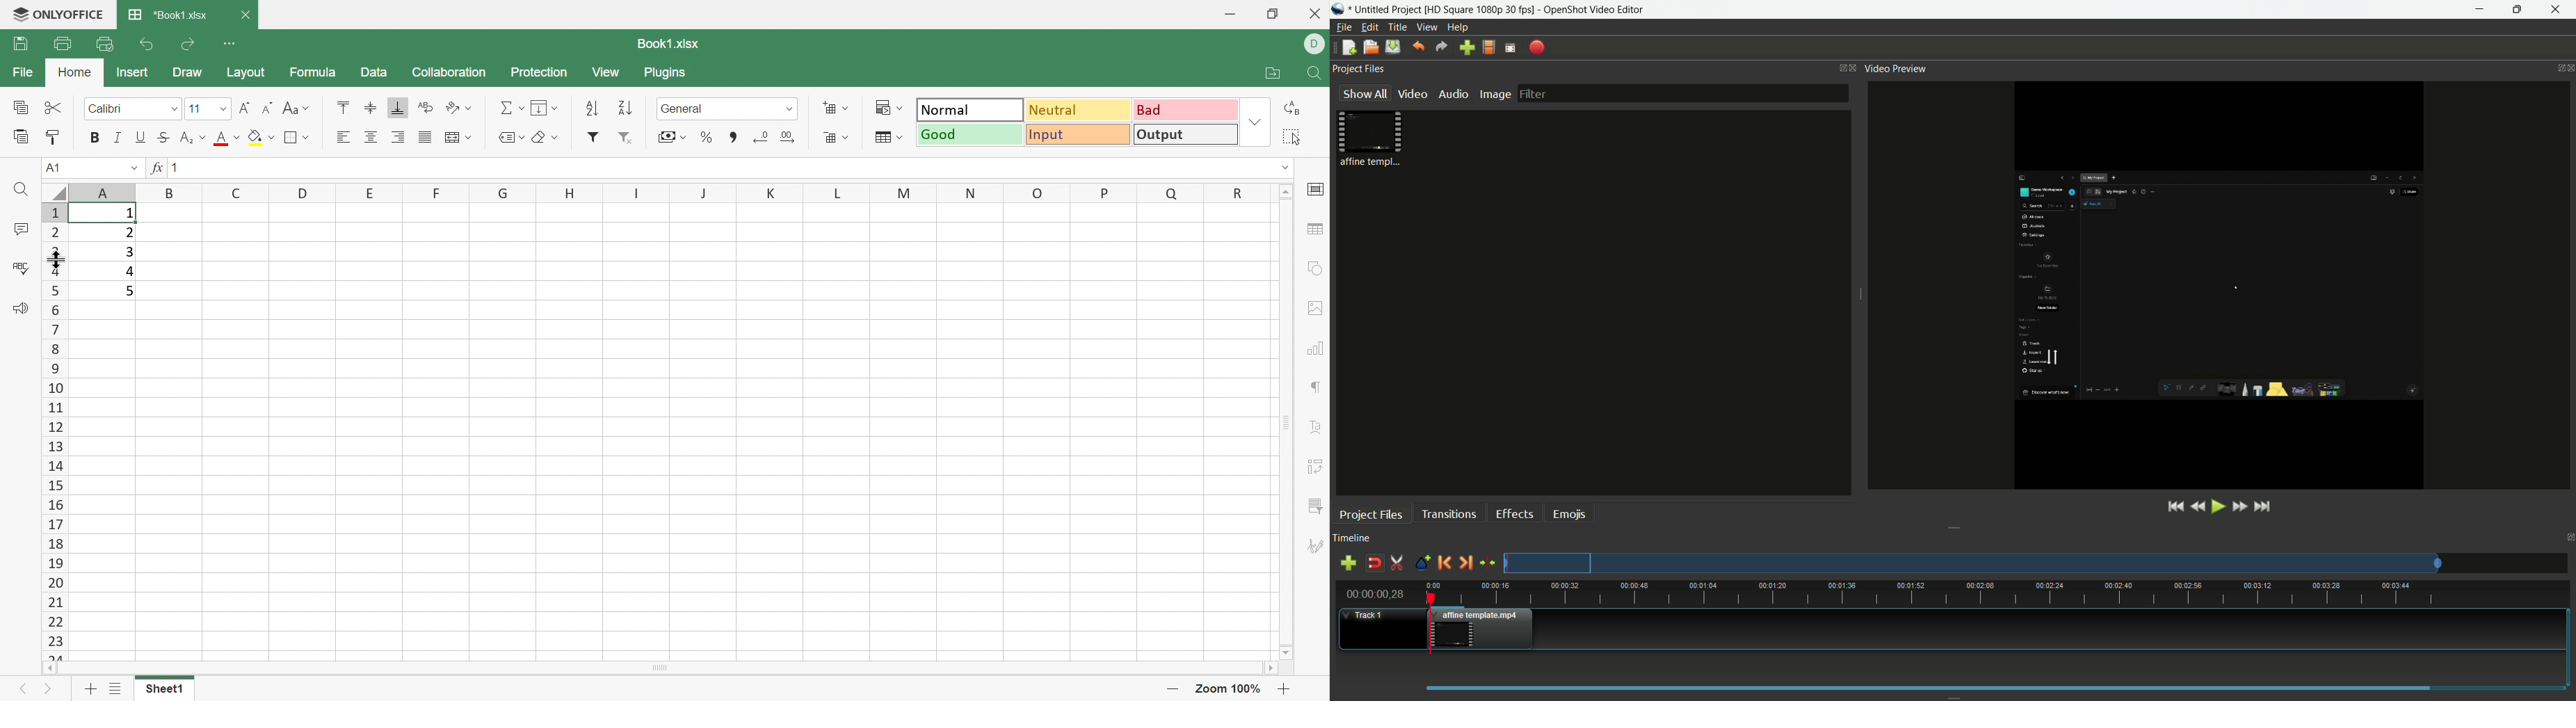 This screenshot has height=728, width=2576. Describe the element at coordinates (63, 44) in the screenshot. I see `Print` at that location.